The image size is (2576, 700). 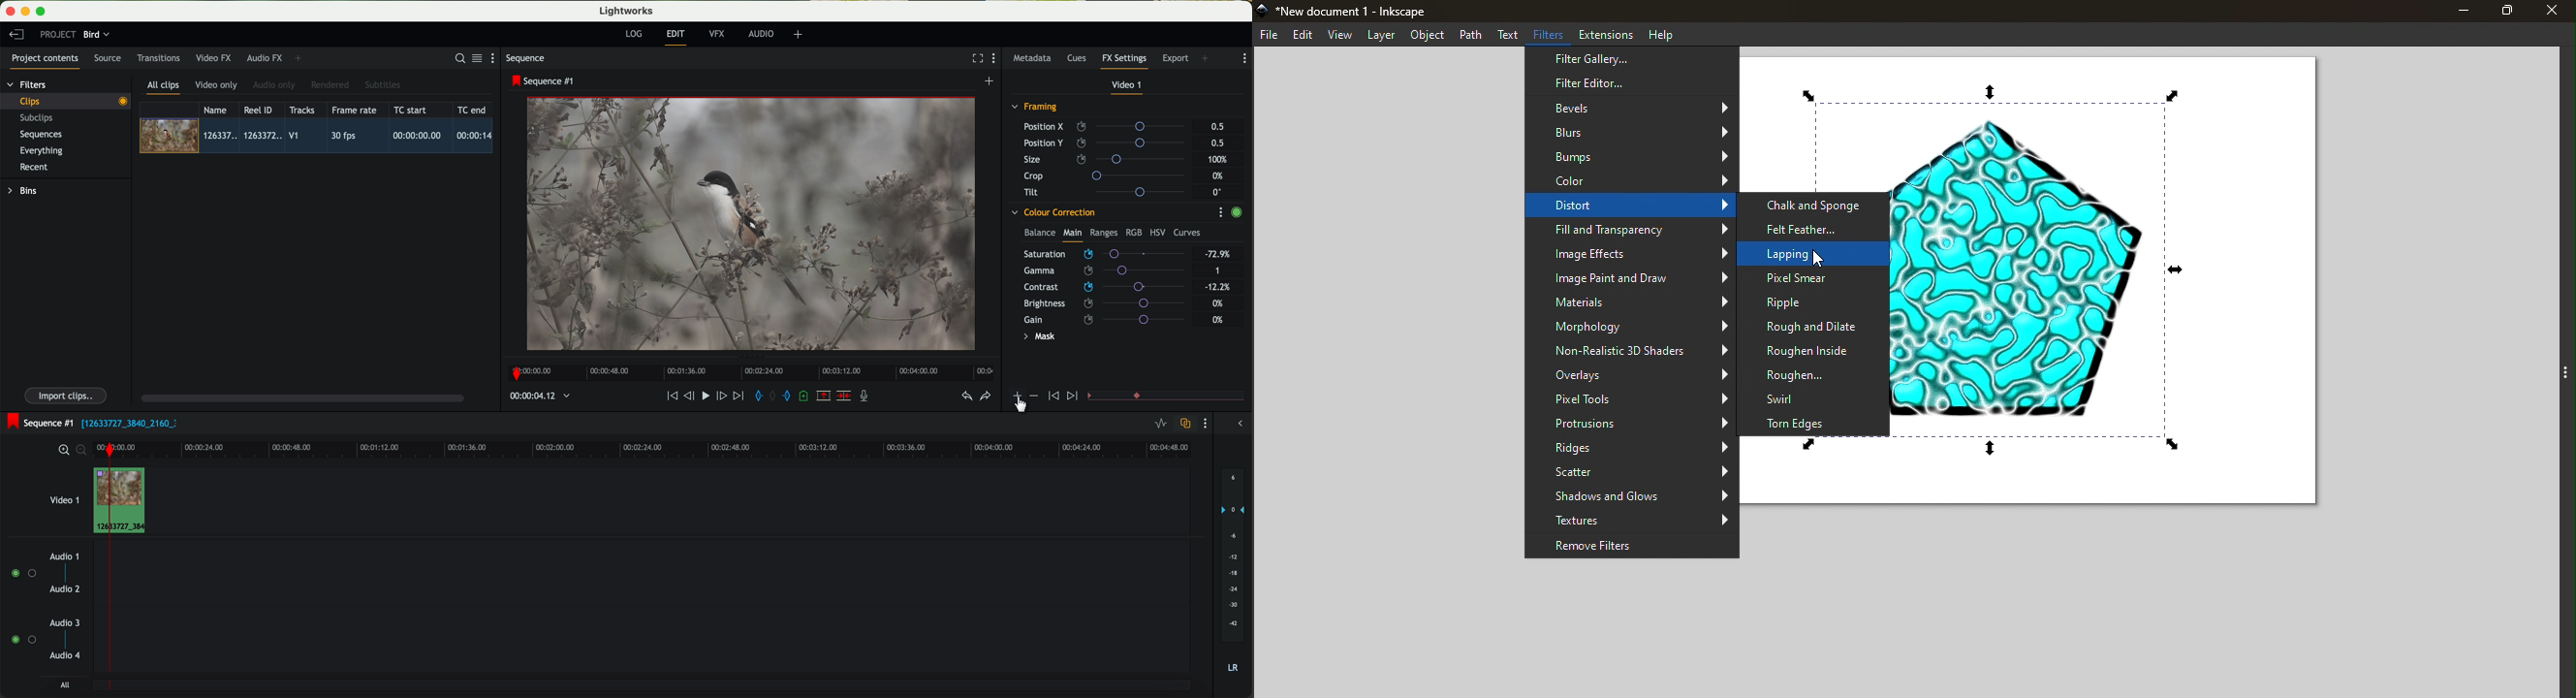 What do you see at coordinates (1631, 425) in the screenshot?
I see `Protrusions` at bounding box center [1631, 425].